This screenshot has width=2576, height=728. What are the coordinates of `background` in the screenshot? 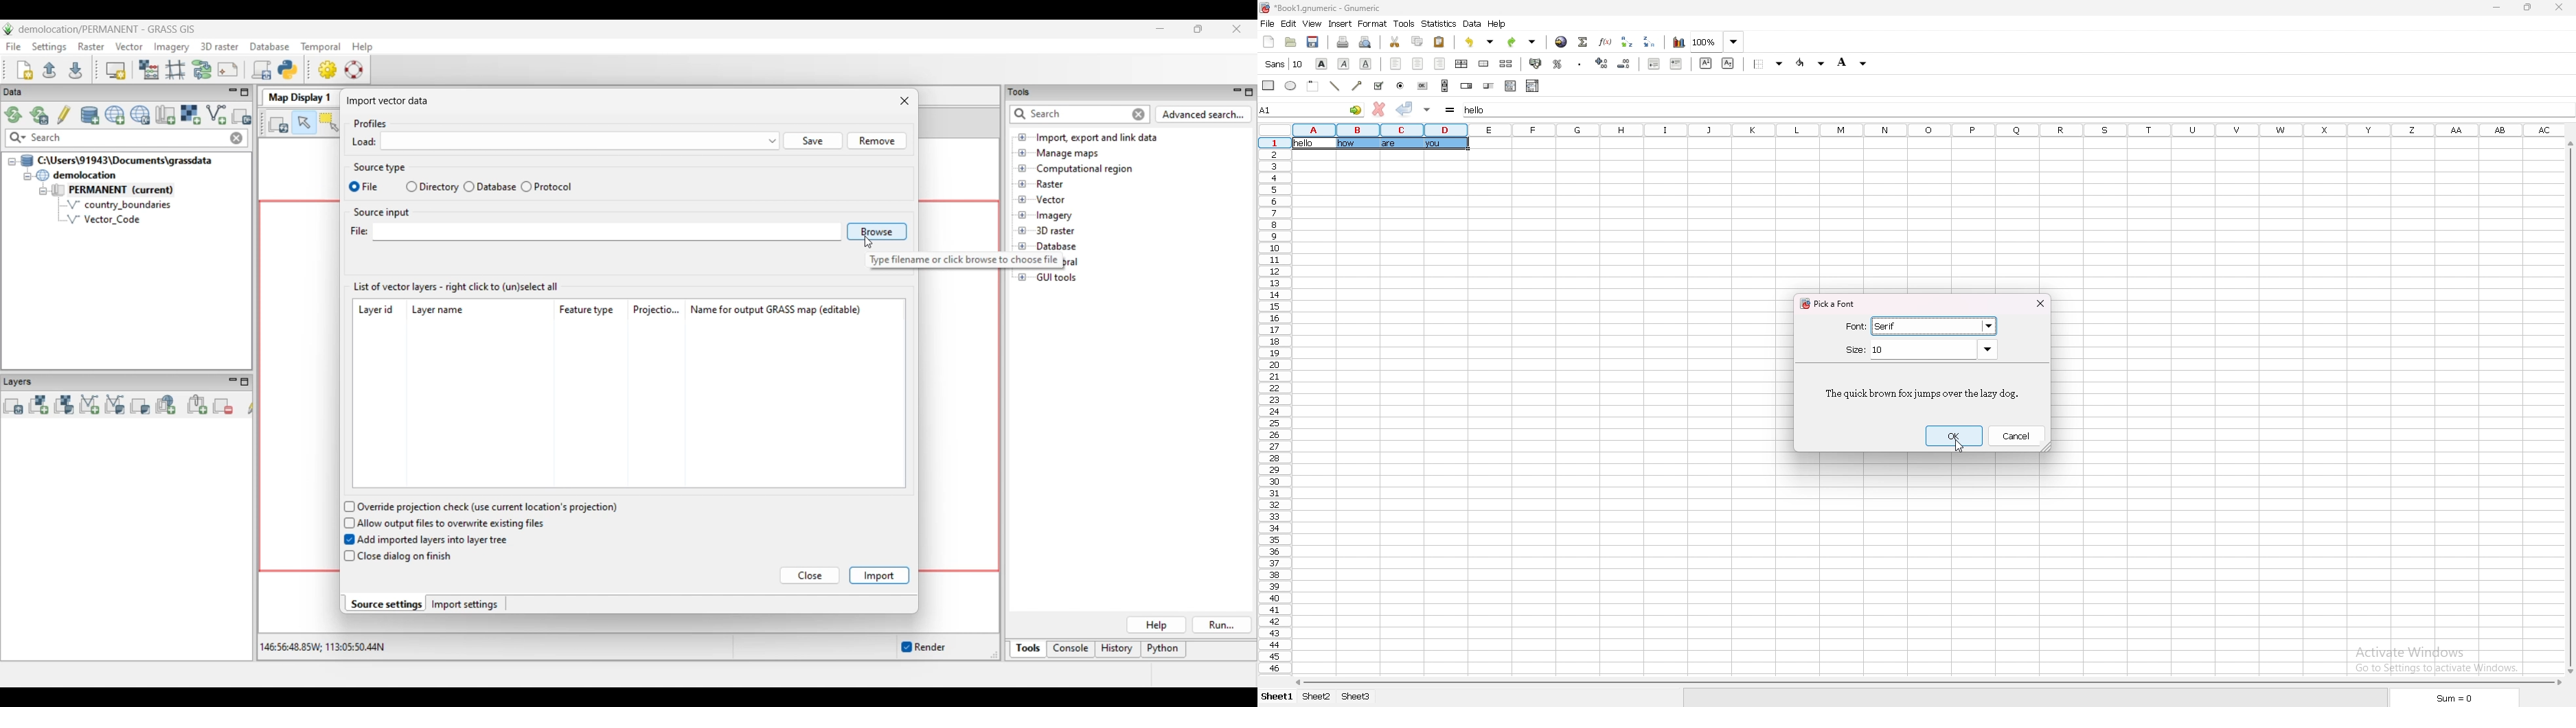 It's located at (1854, 62).